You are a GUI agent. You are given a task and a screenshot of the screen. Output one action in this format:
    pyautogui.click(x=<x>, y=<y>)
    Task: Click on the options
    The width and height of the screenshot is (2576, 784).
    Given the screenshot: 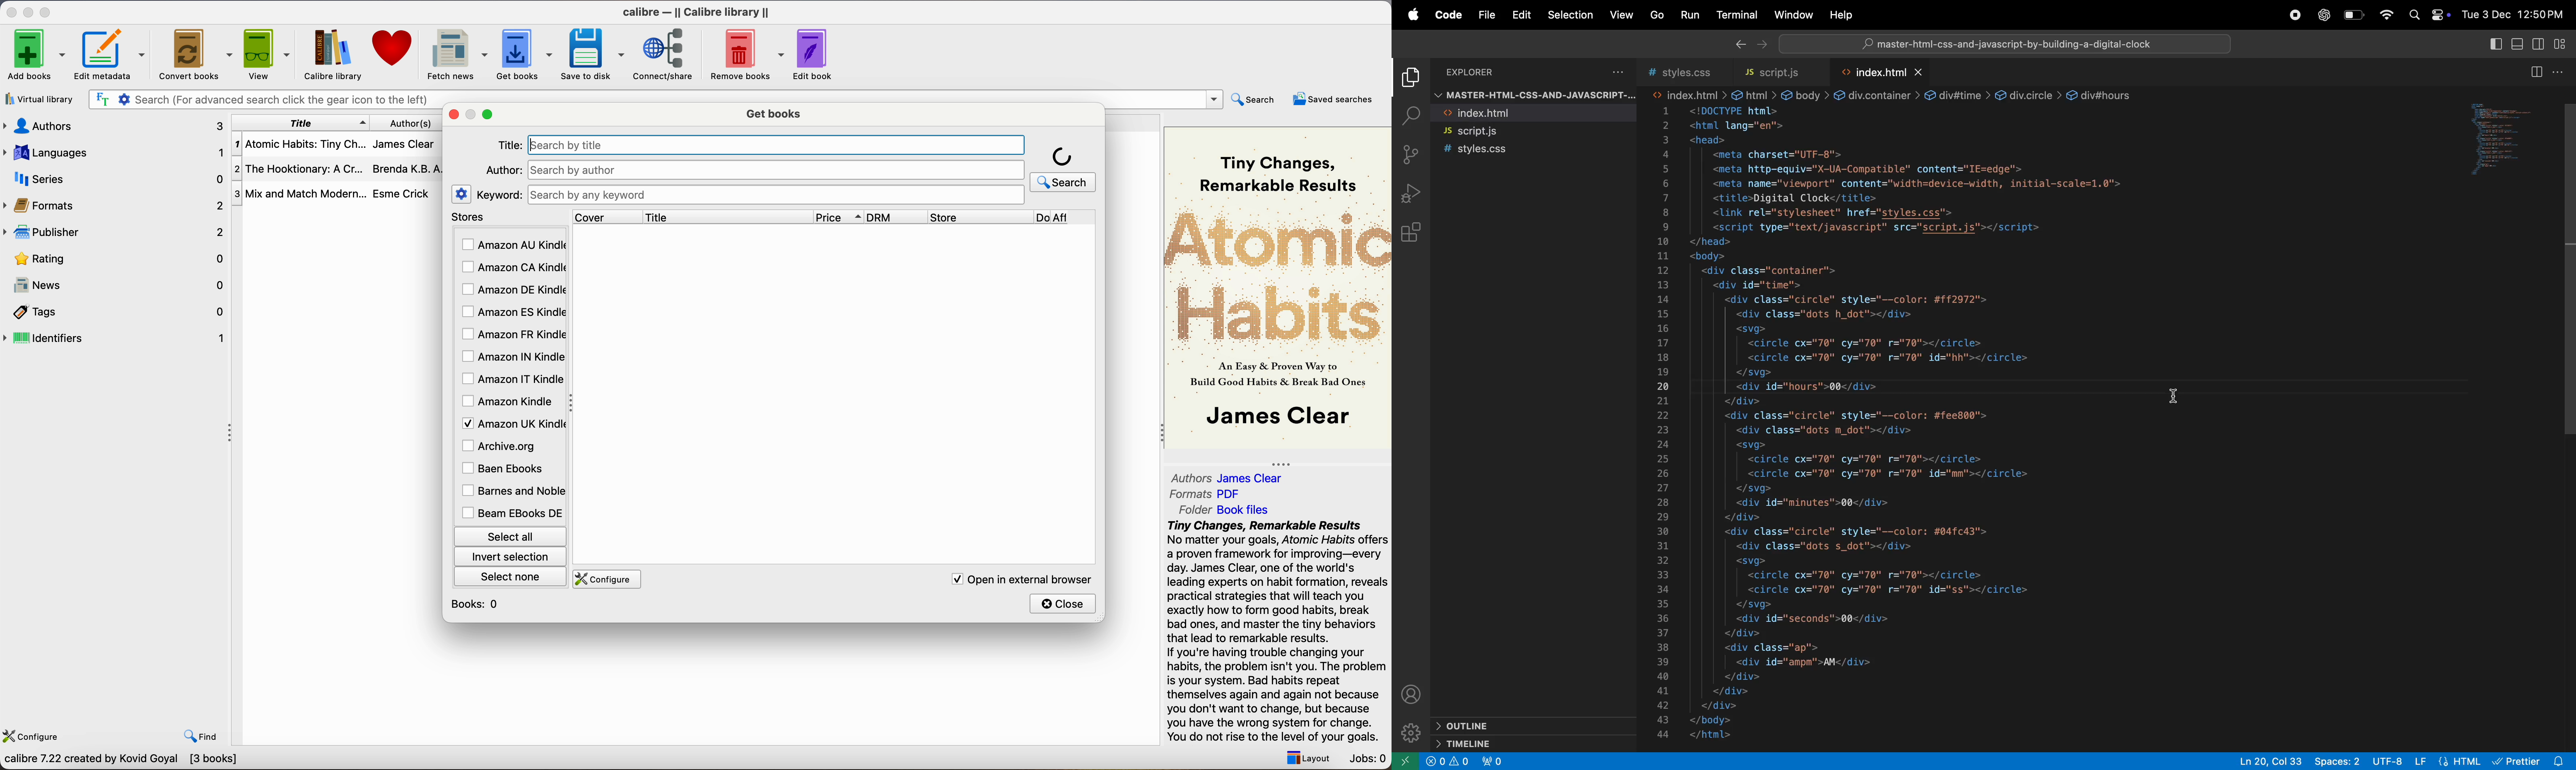 What is the action you would take?
    pyautogui.click(x=1618, y=70)
    